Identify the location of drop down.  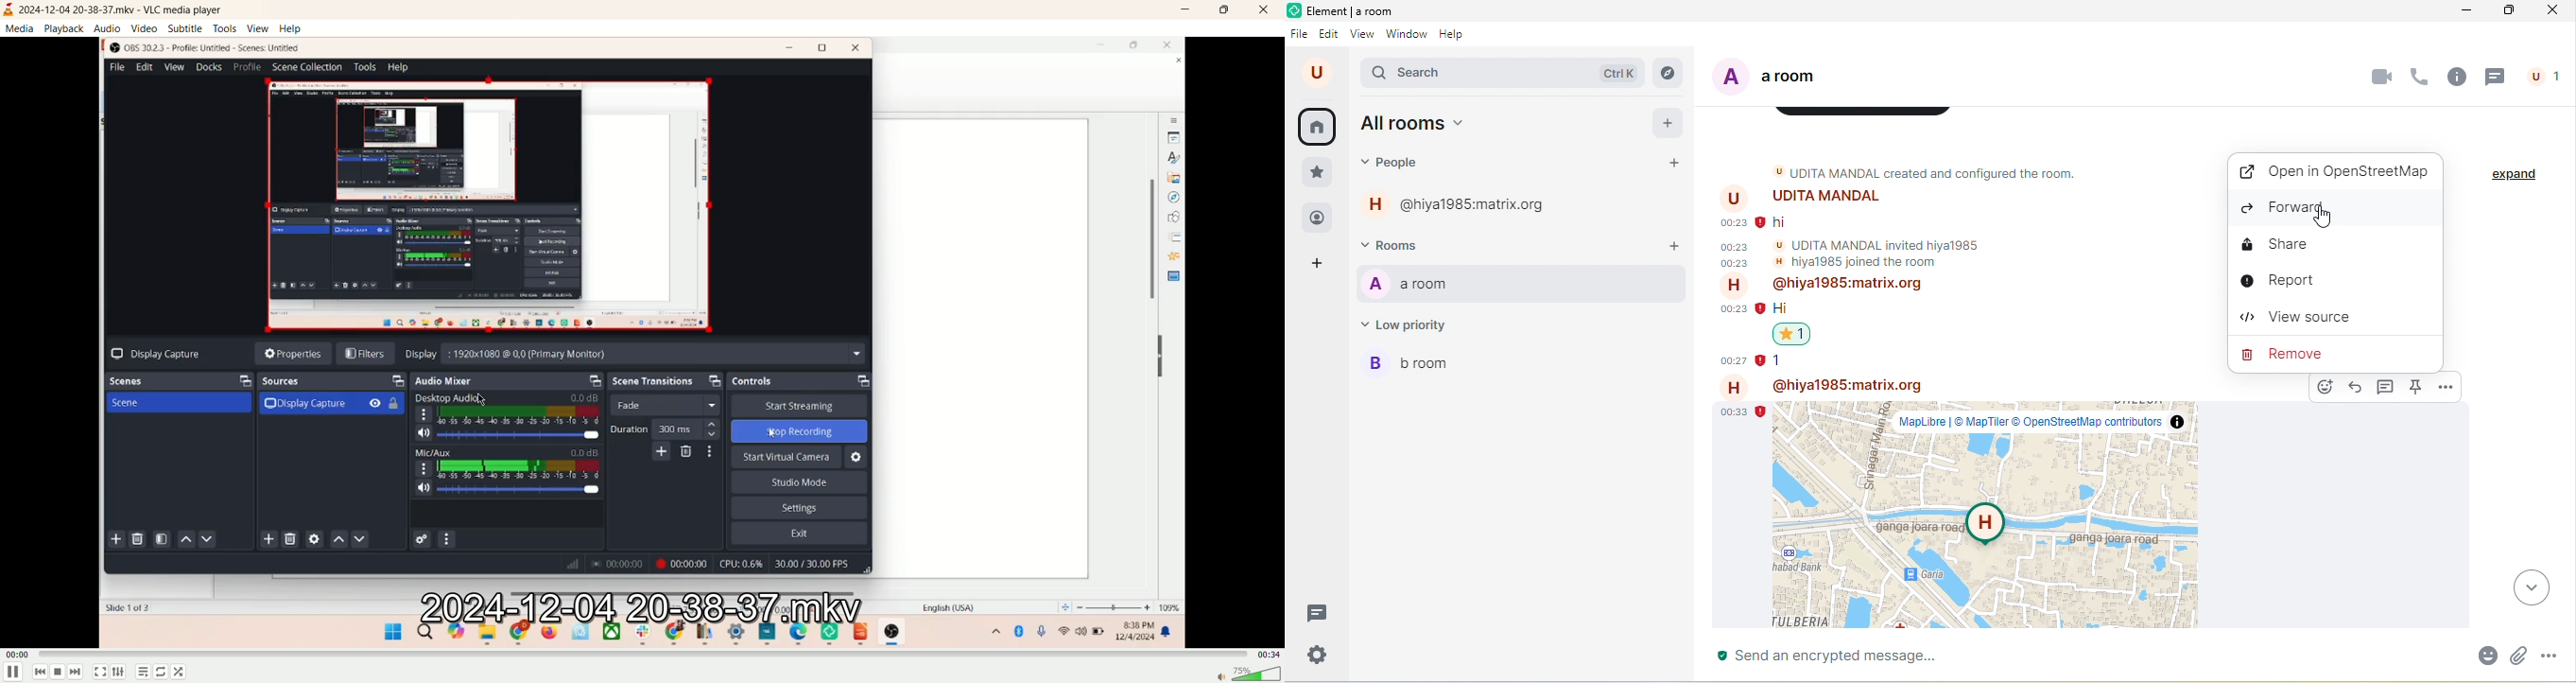
(2531, 589).